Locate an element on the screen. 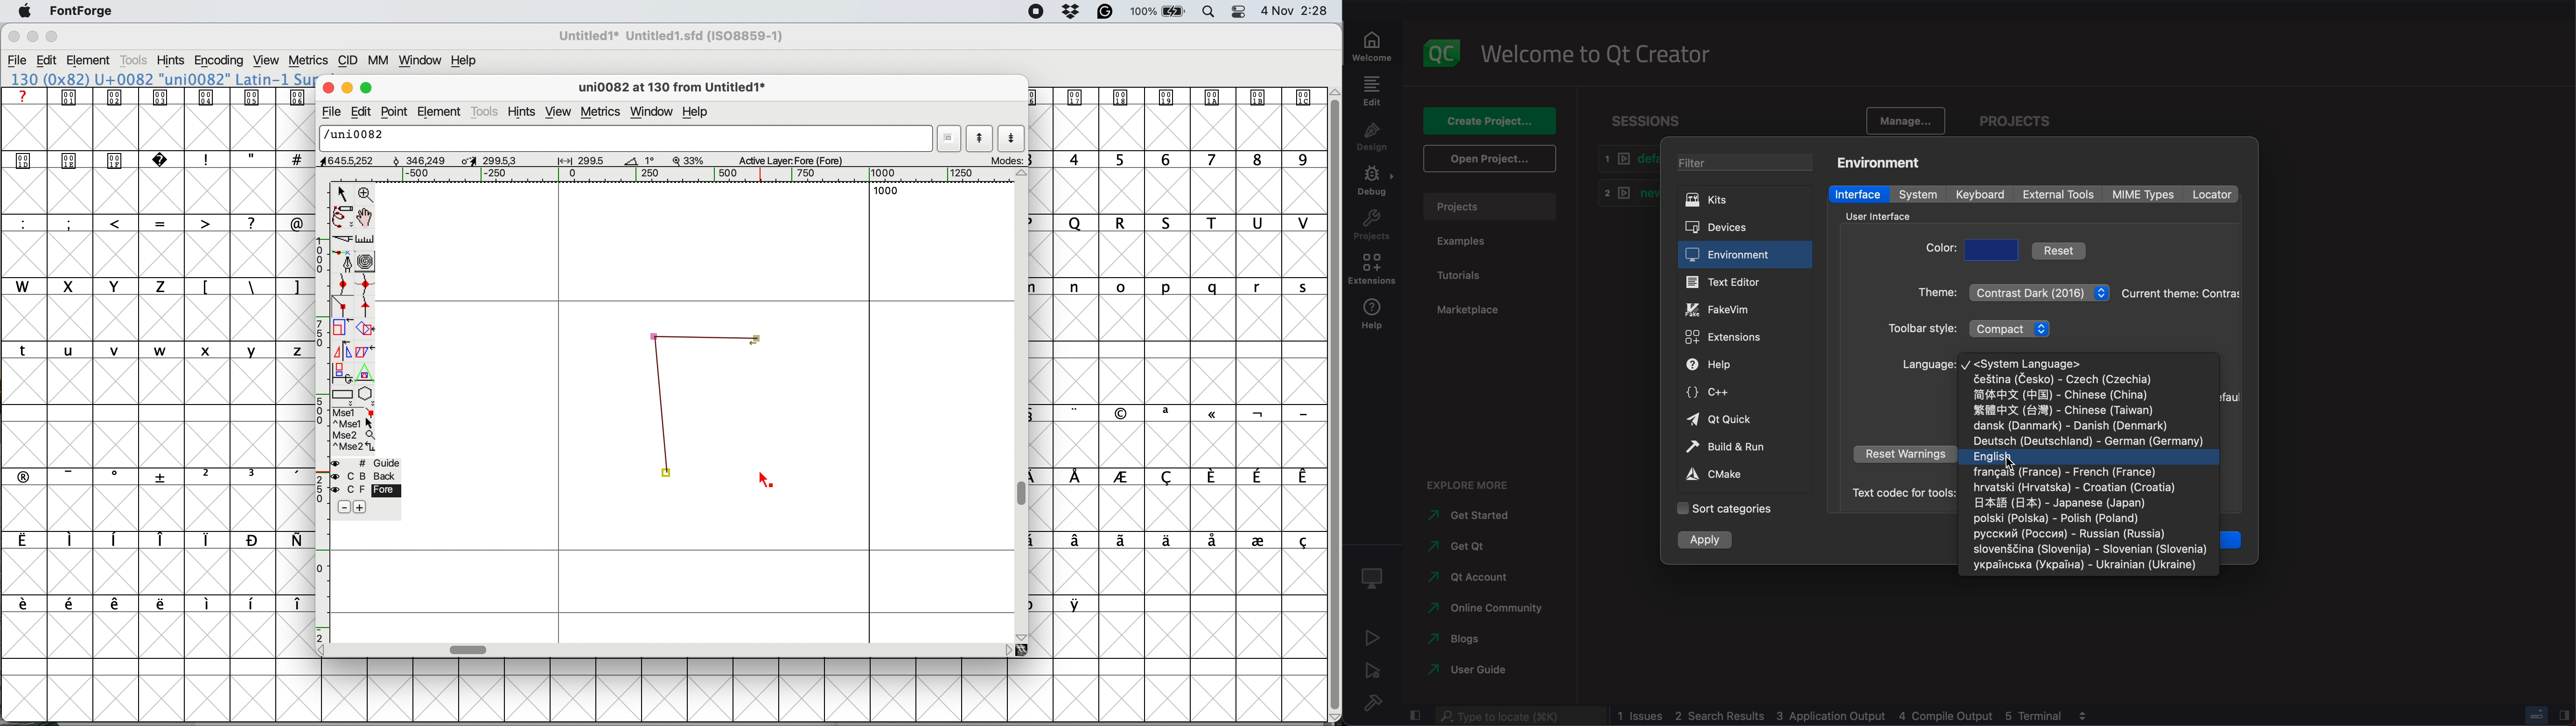  zoom is located at coordinates (367, 194).